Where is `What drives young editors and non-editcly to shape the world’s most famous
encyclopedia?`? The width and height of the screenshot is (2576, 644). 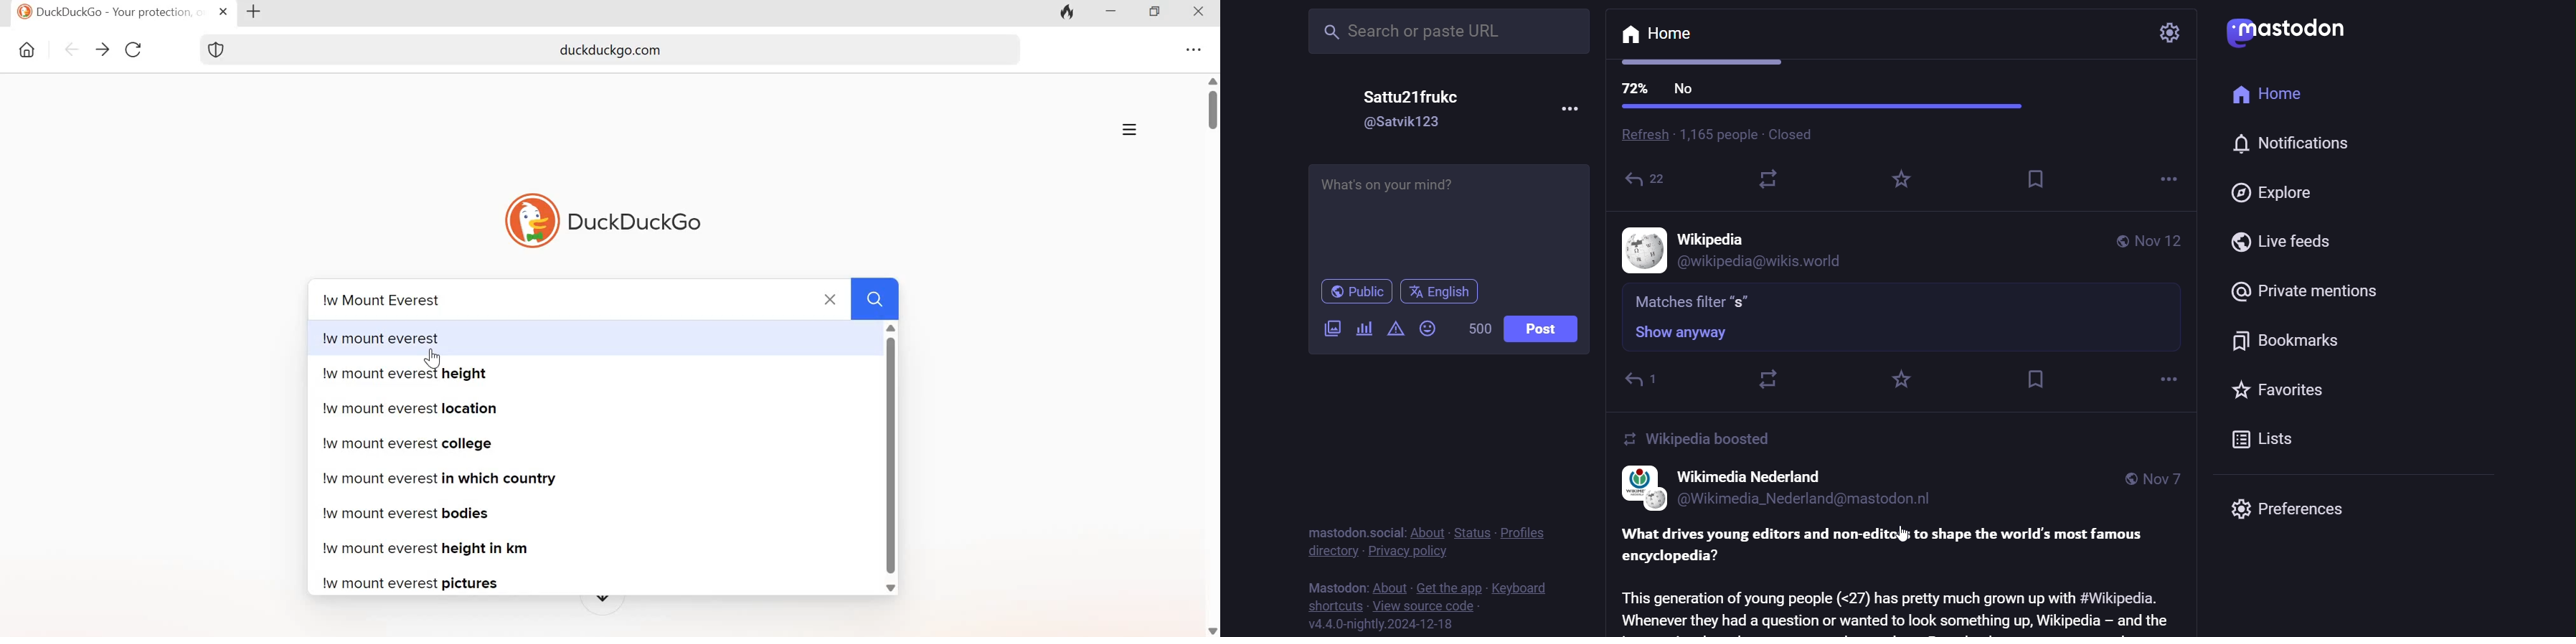 What drives young editors and non-editcly to shape the world’s most famous
encyclopedia? is located at coordinates (1891, 544).